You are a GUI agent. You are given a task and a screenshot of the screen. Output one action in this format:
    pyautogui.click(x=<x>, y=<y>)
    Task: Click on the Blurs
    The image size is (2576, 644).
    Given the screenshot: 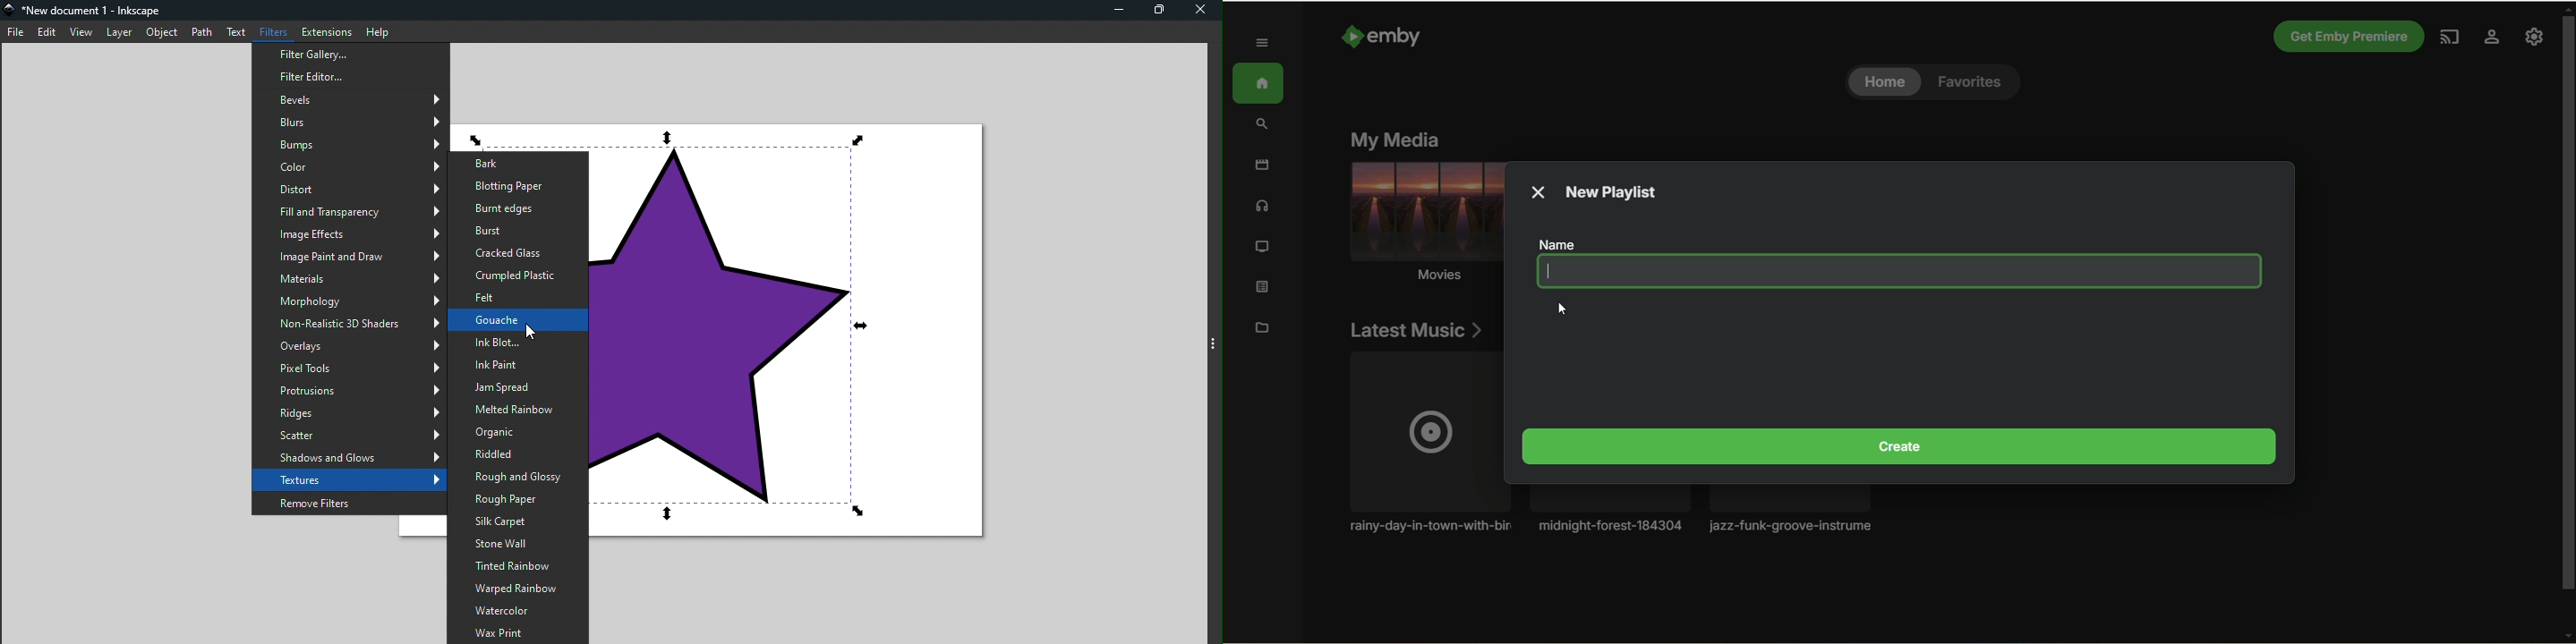 What is the action you would take?
    pyautogui.click(x=347, y=122)
    